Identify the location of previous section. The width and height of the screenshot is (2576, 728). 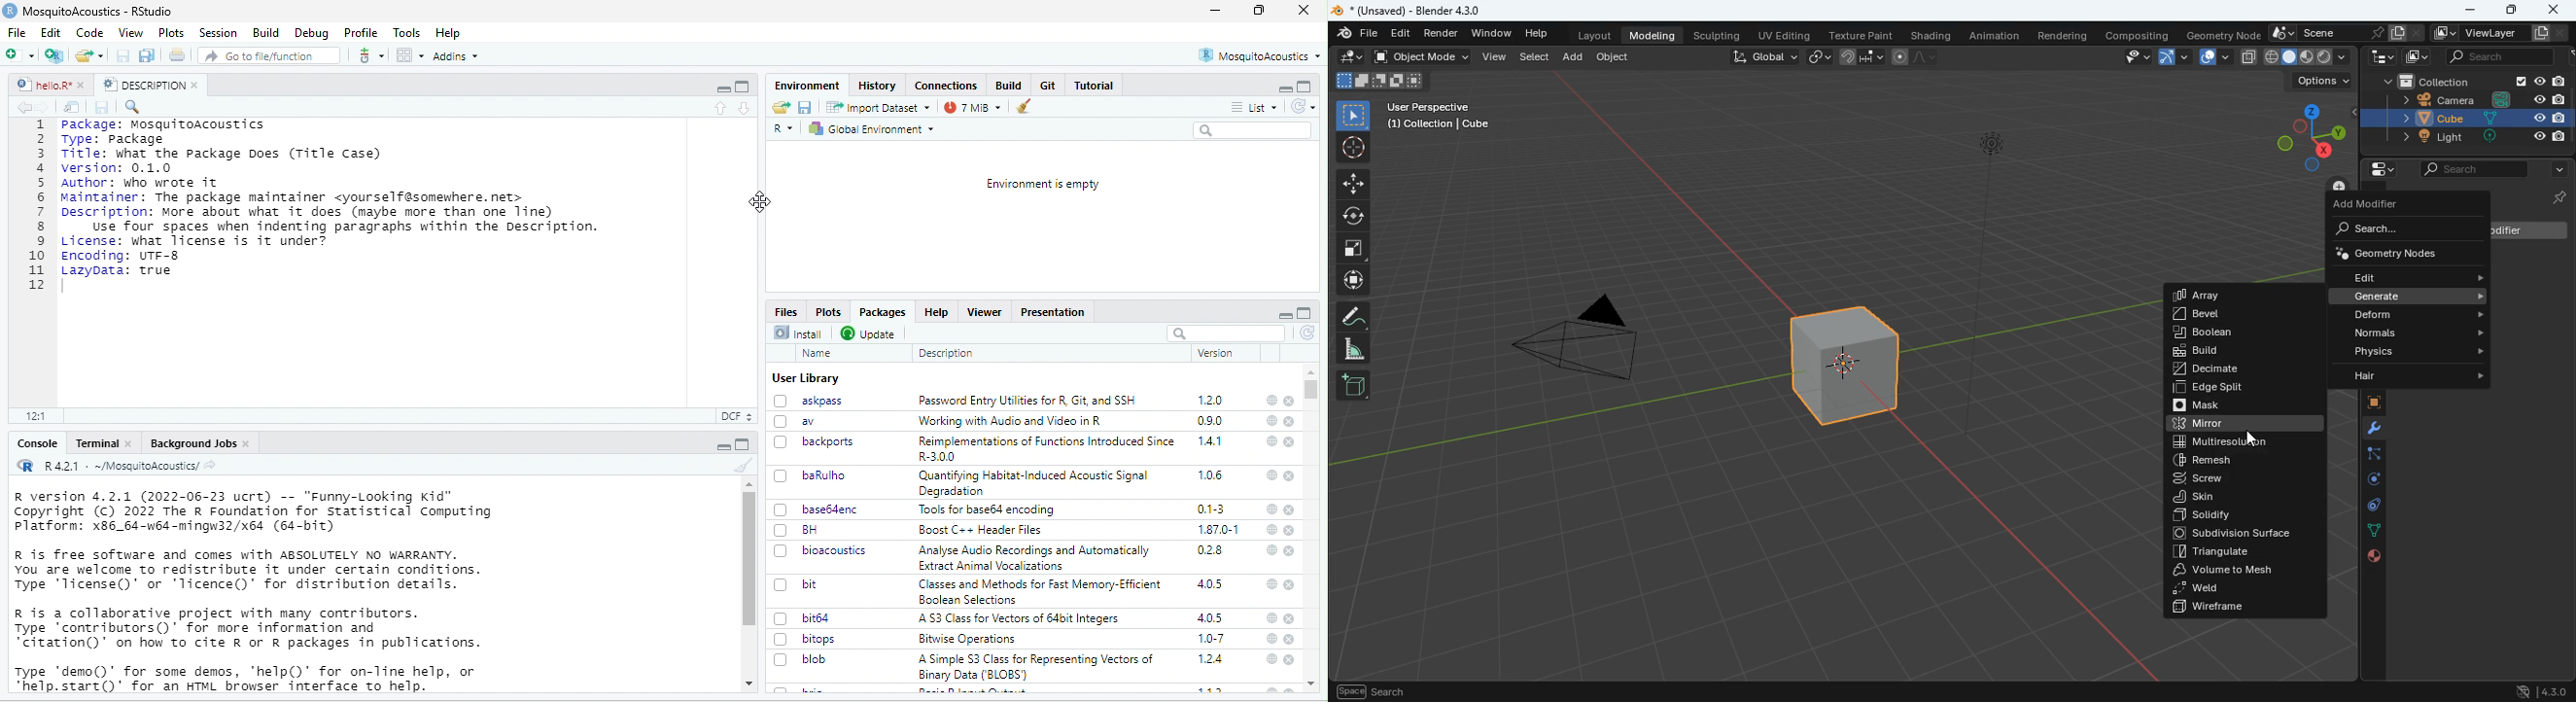
(719, 109).